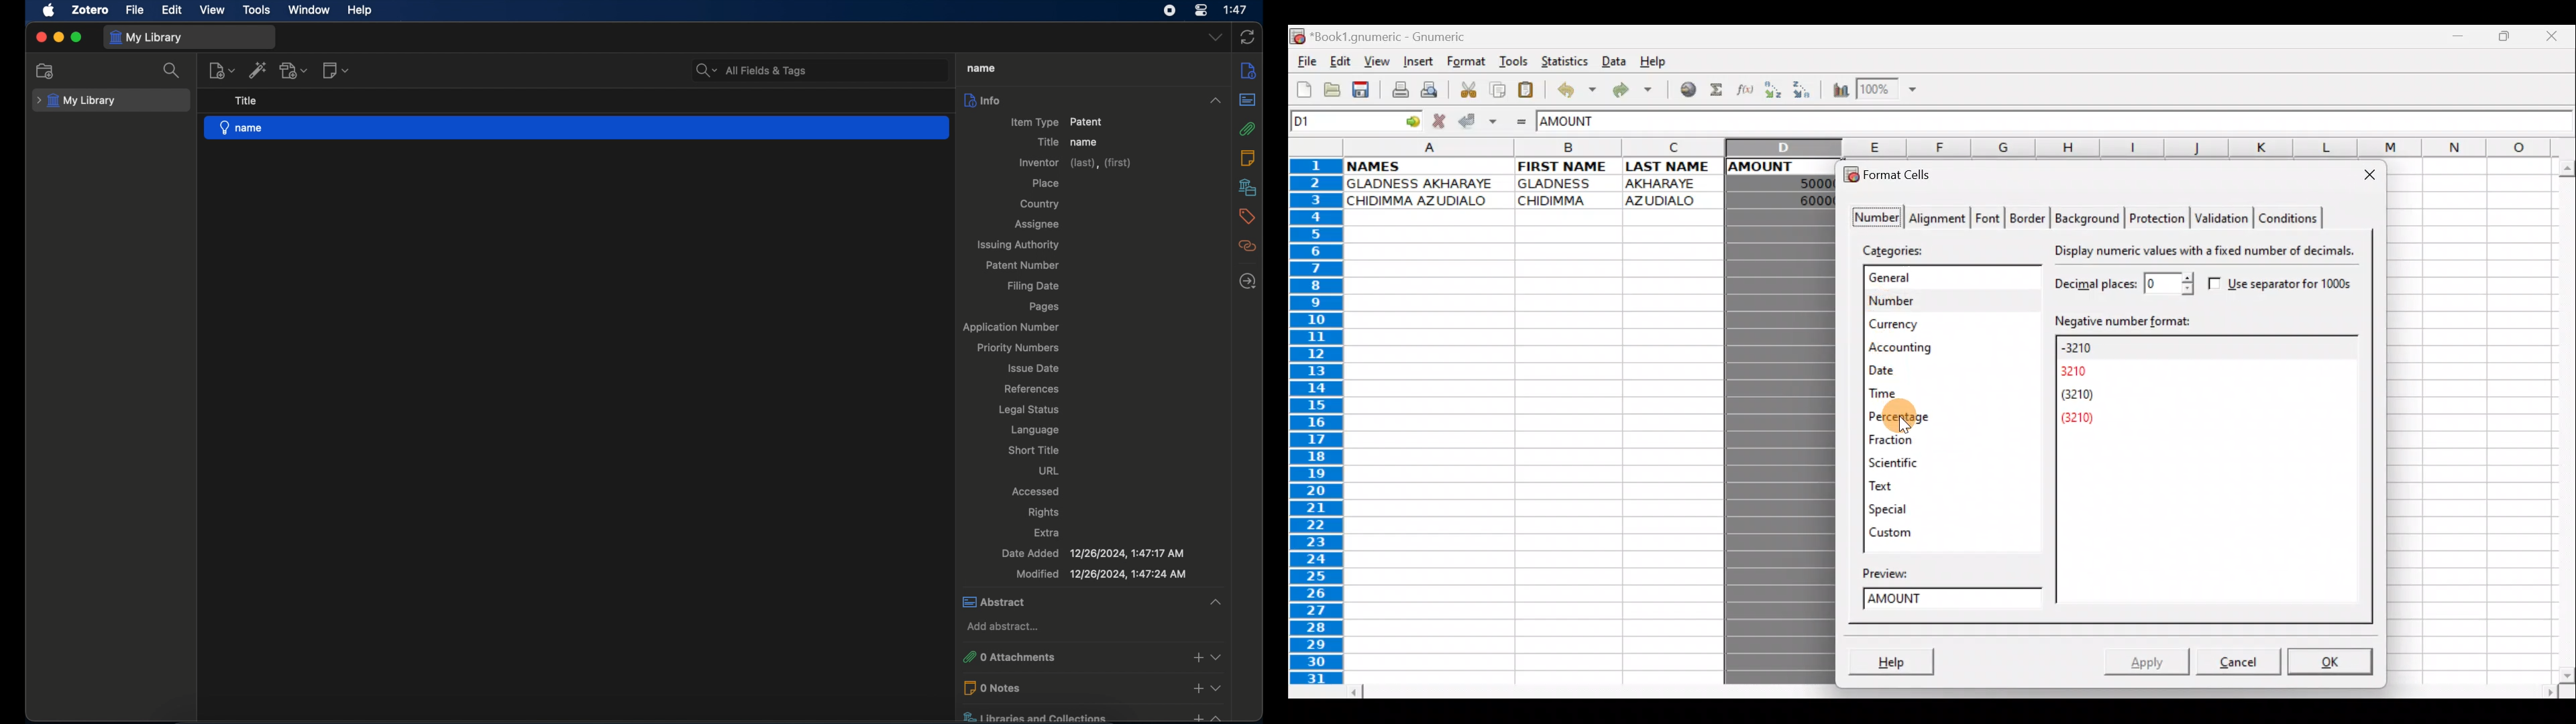 This screenshot has width=2576, height=728. Describe the element at coordinates (1197, 655) in the screenshot. I see `add` at that location.